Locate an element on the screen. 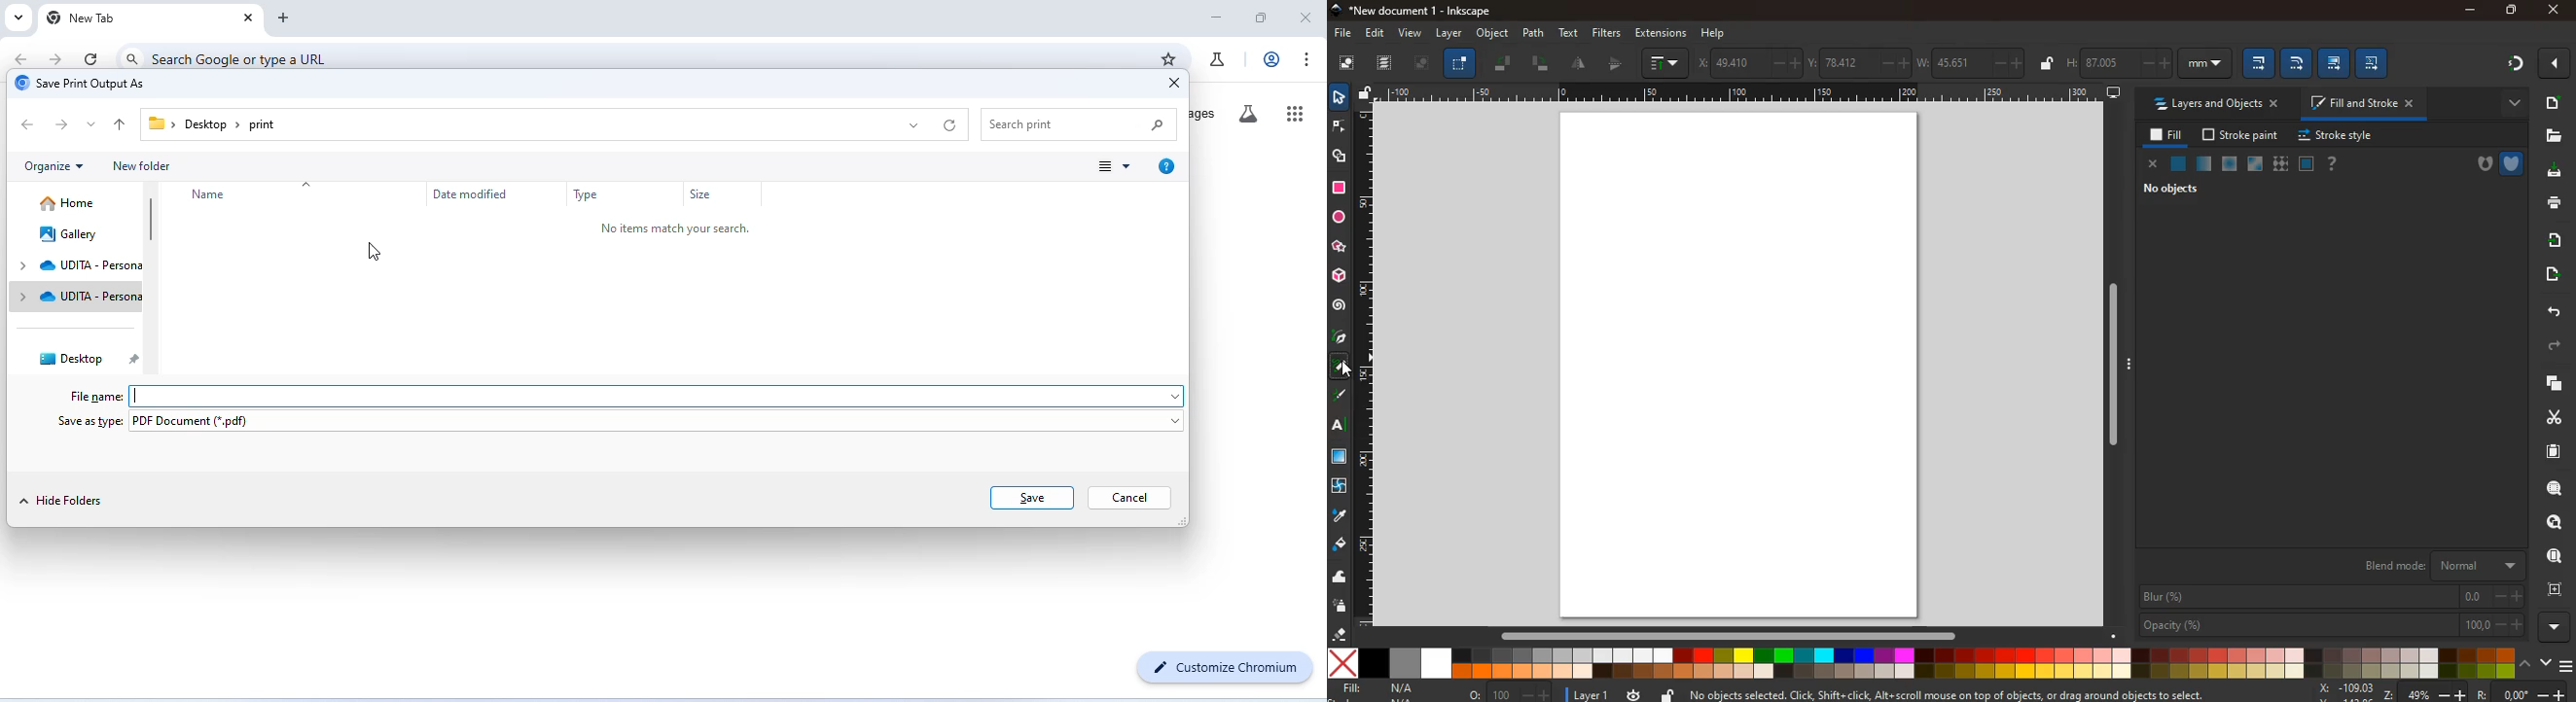 The image size is (2576, 728). search icon is located at coordinates (133, 59).